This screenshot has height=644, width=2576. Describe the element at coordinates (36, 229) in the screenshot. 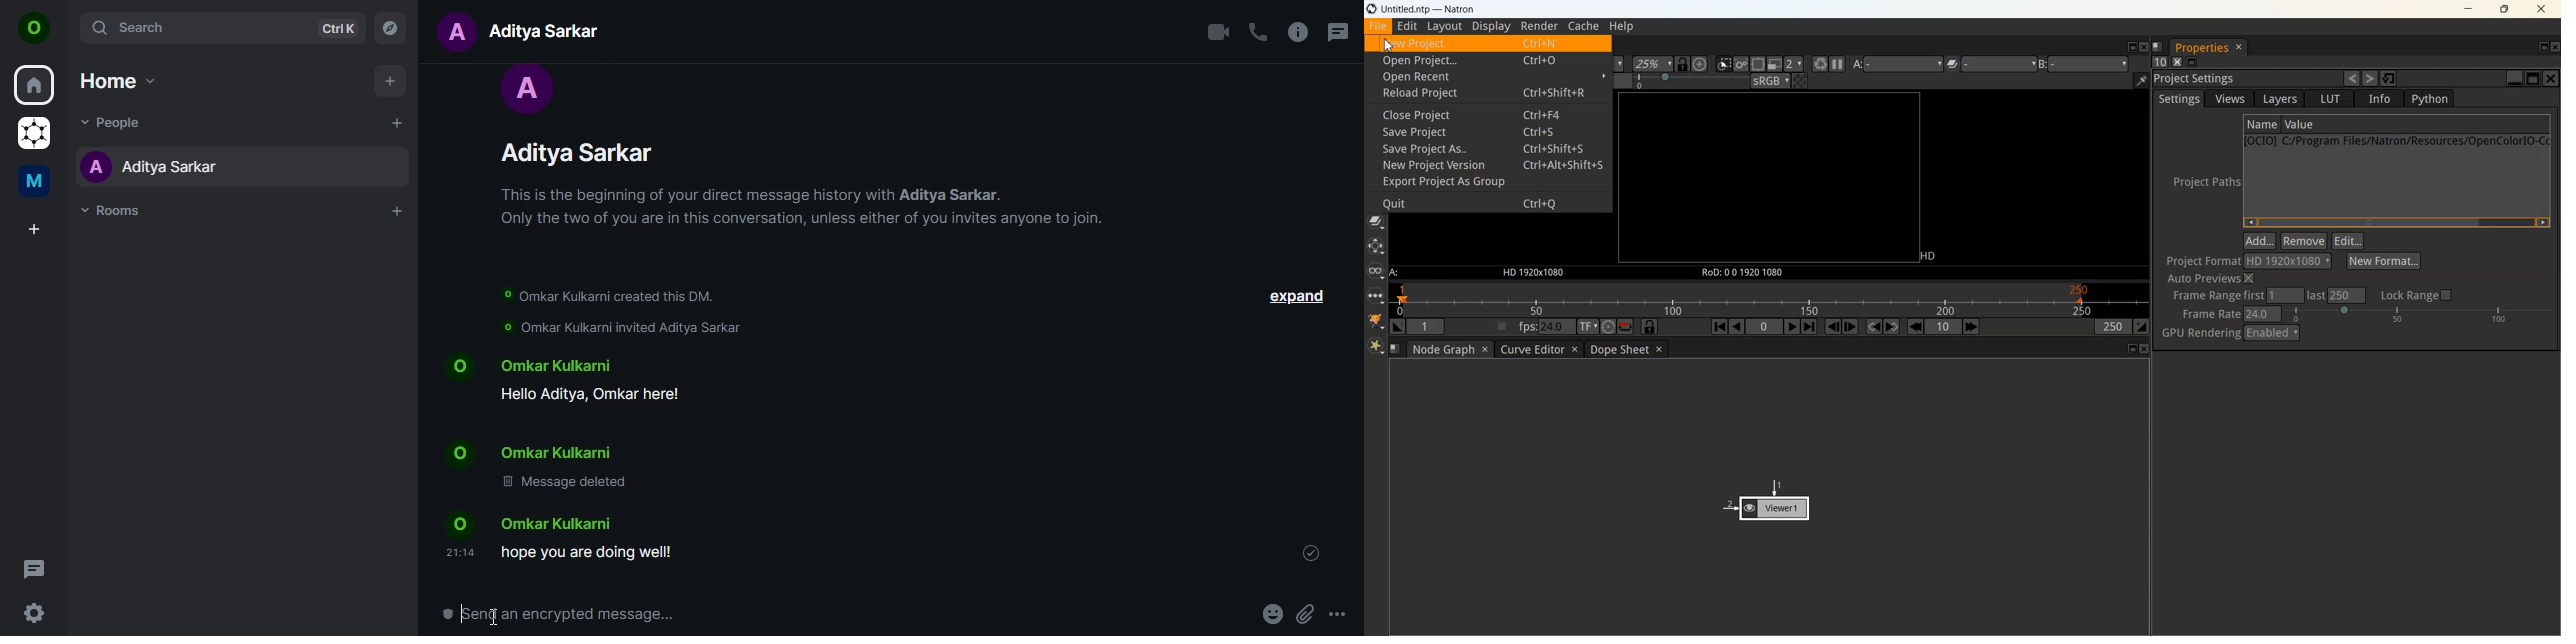

I see `create a space` at that location.